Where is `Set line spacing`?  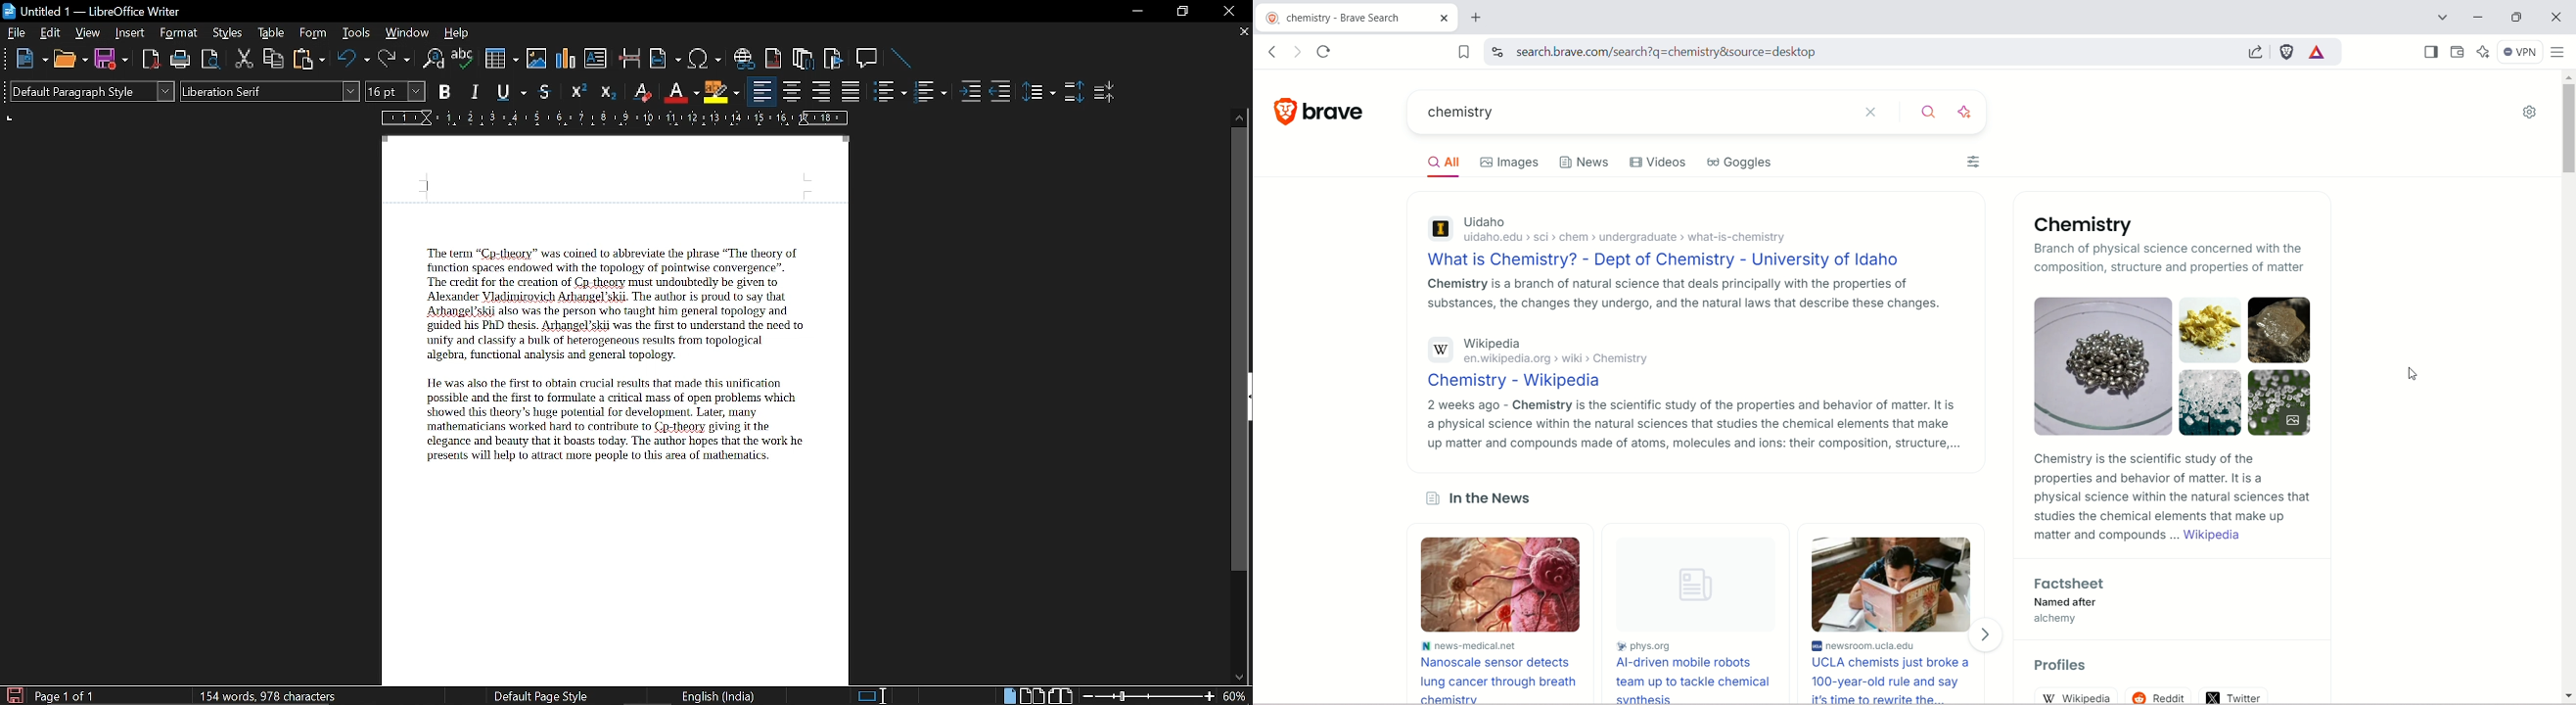
Set line spacing is located at coordinates (1037, 92).